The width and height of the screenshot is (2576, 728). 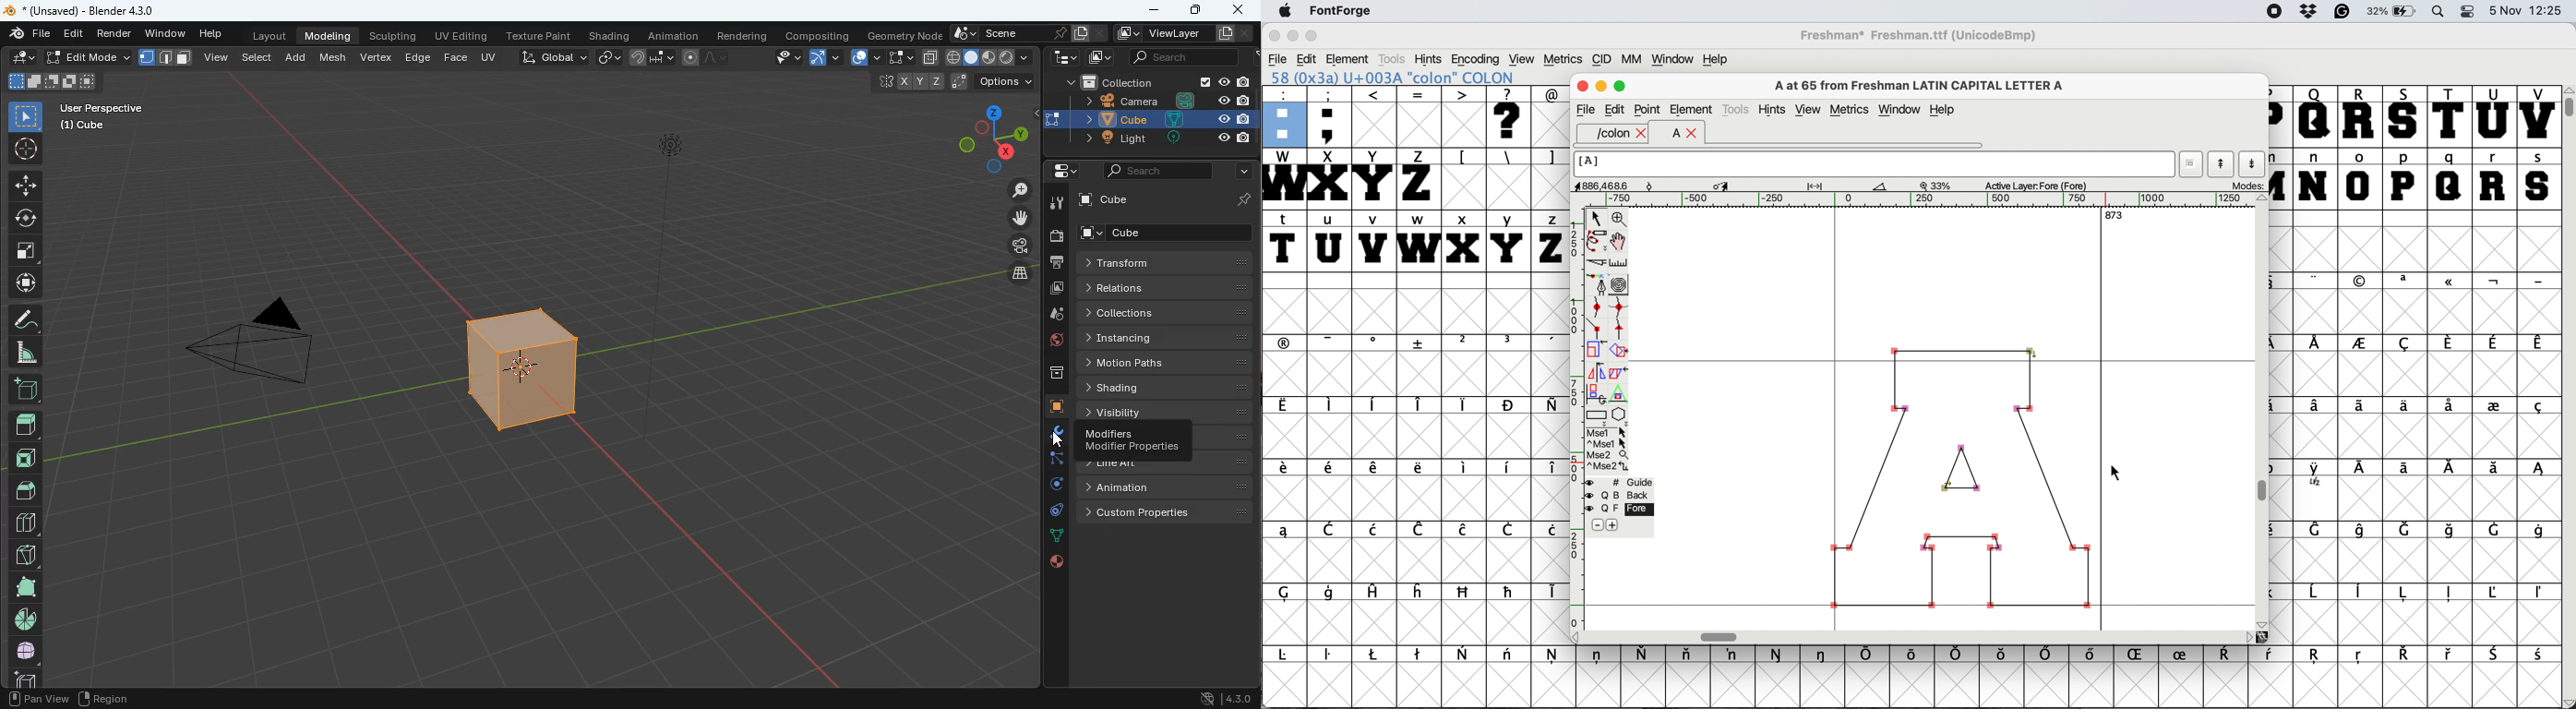 What do you see at coordinates (1689, 656) in the screenshot?
I see `symbol` at bounding box center [1689, 656].